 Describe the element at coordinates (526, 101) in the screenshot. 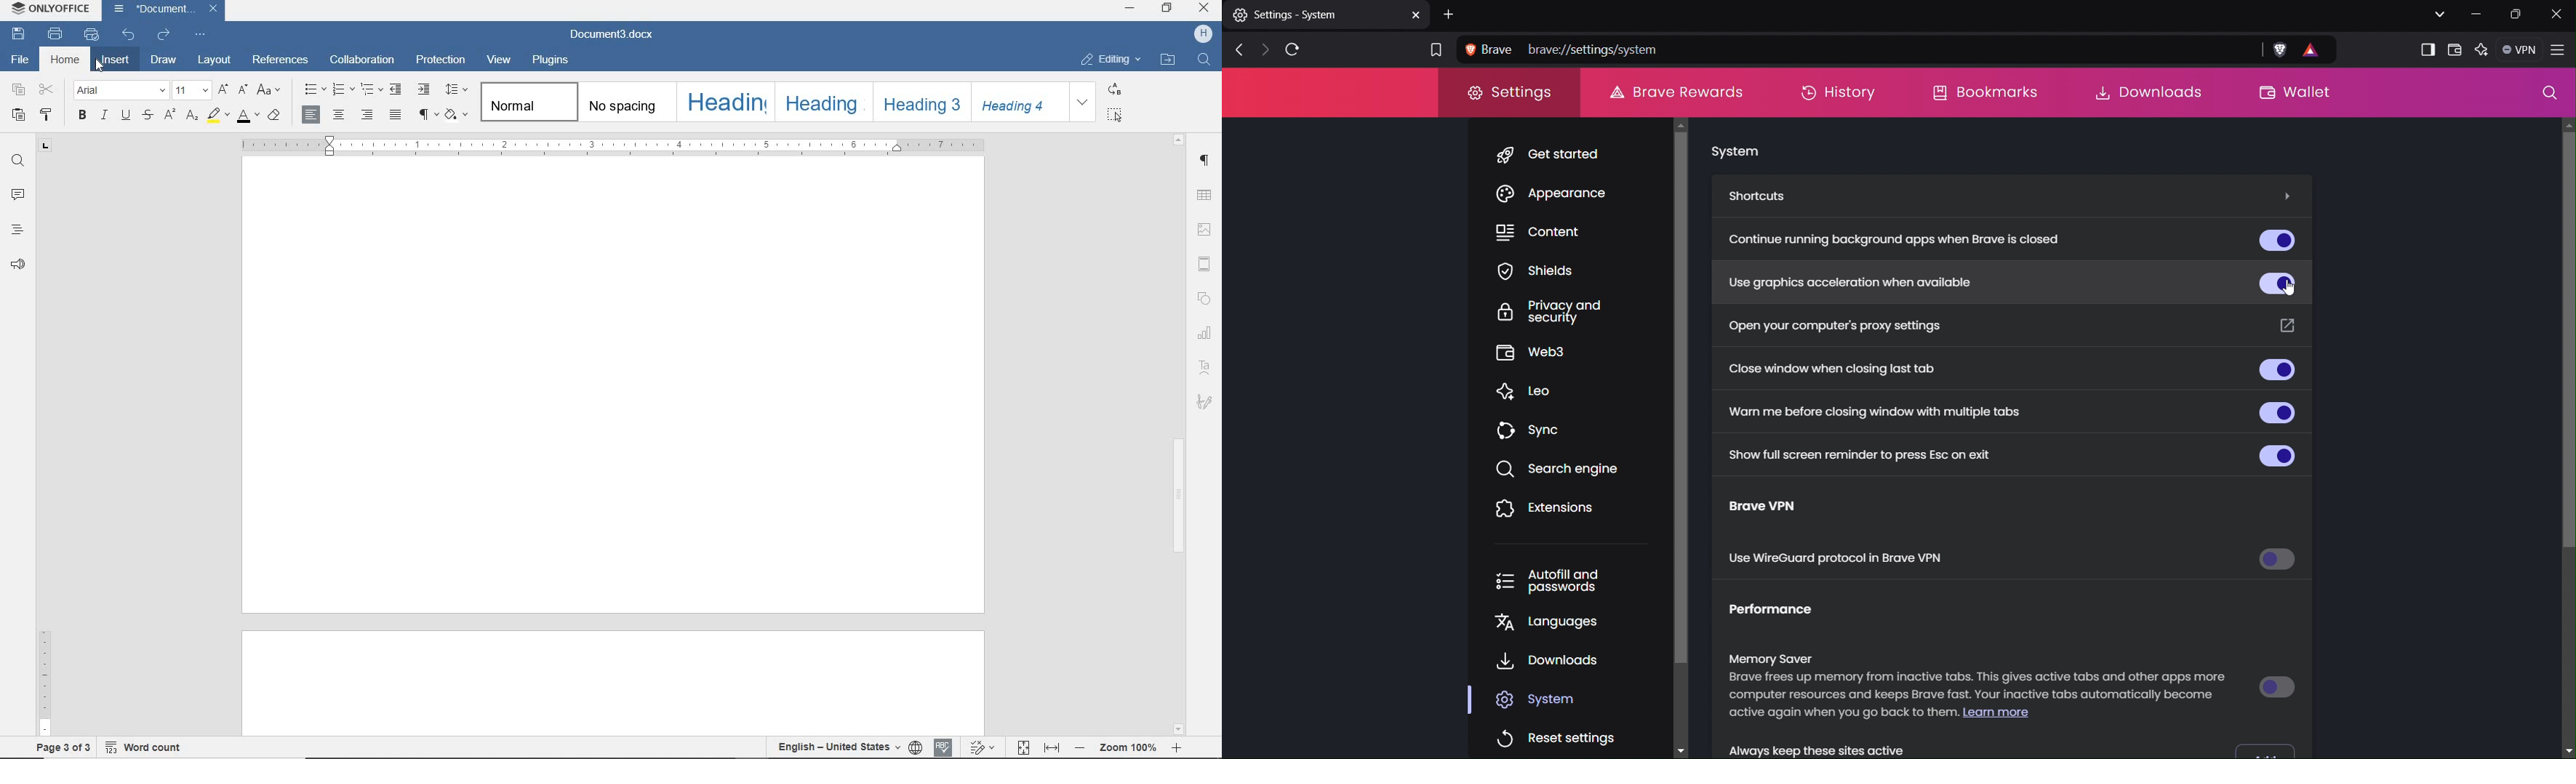

I see `NORMAL` at that location.